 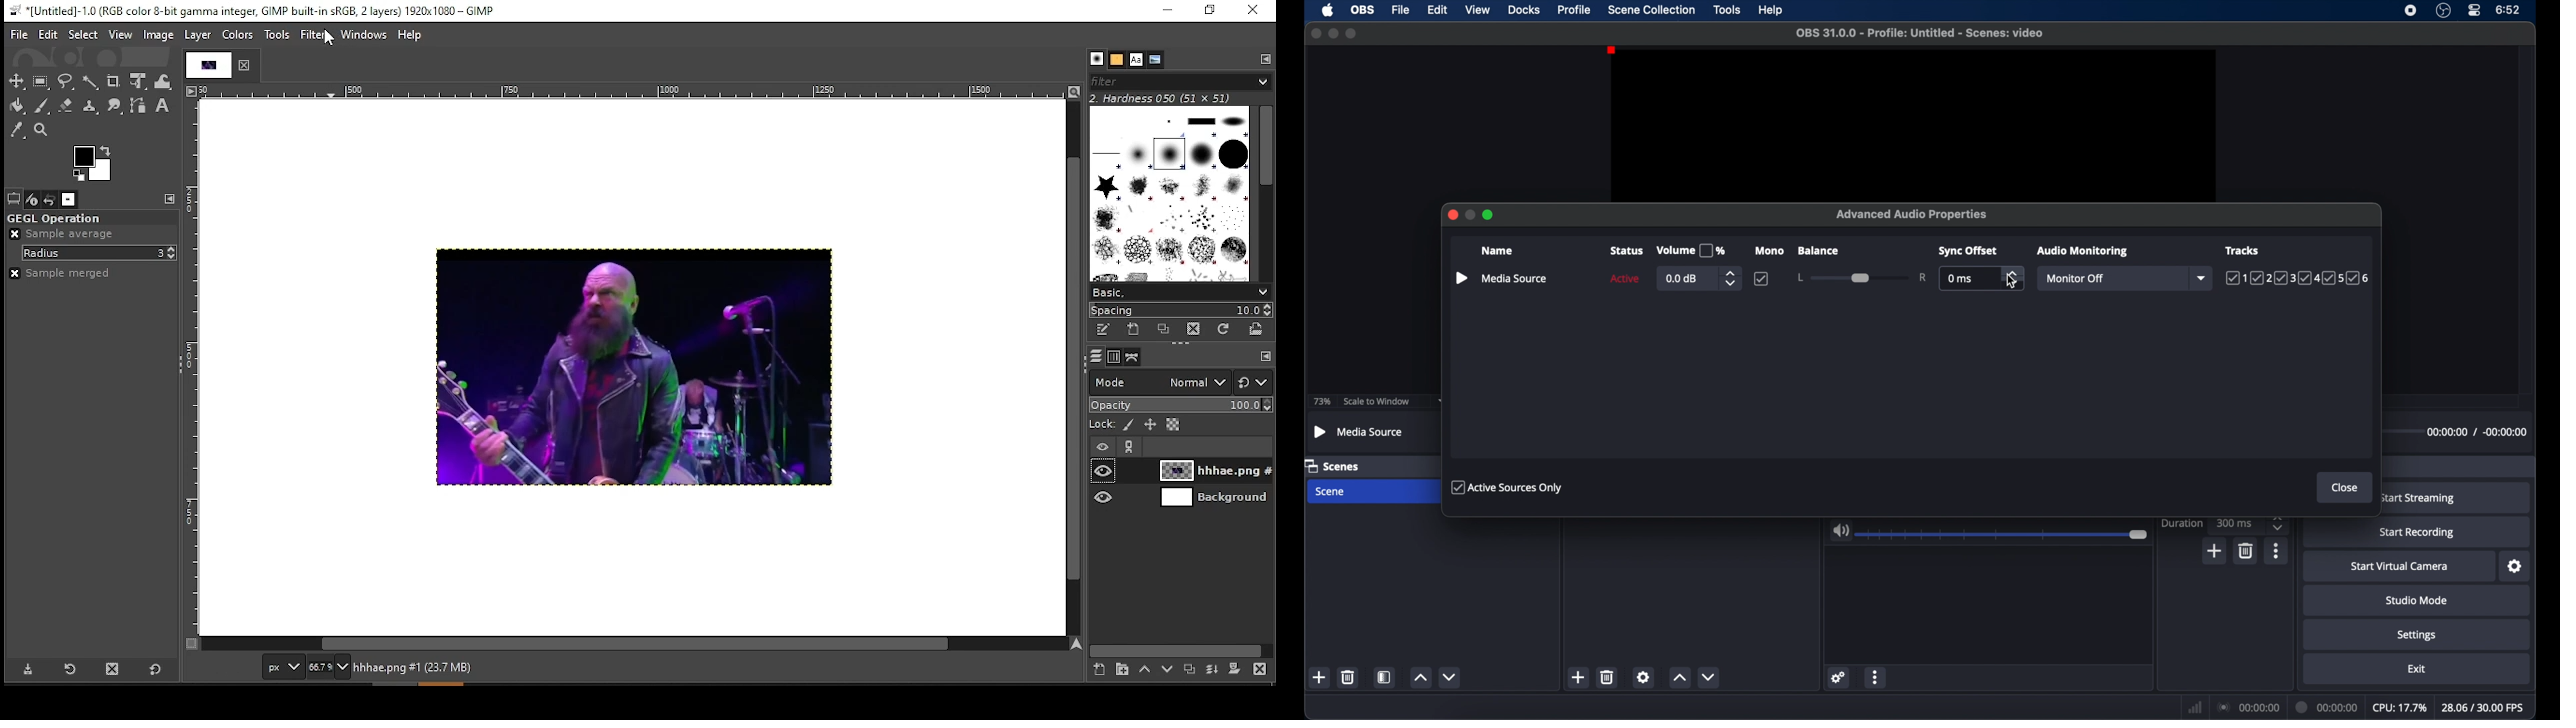 What do you see at coordinates (1098, 59) in the screenshot?
I see `brushes` at bounding box center [1098, 59].